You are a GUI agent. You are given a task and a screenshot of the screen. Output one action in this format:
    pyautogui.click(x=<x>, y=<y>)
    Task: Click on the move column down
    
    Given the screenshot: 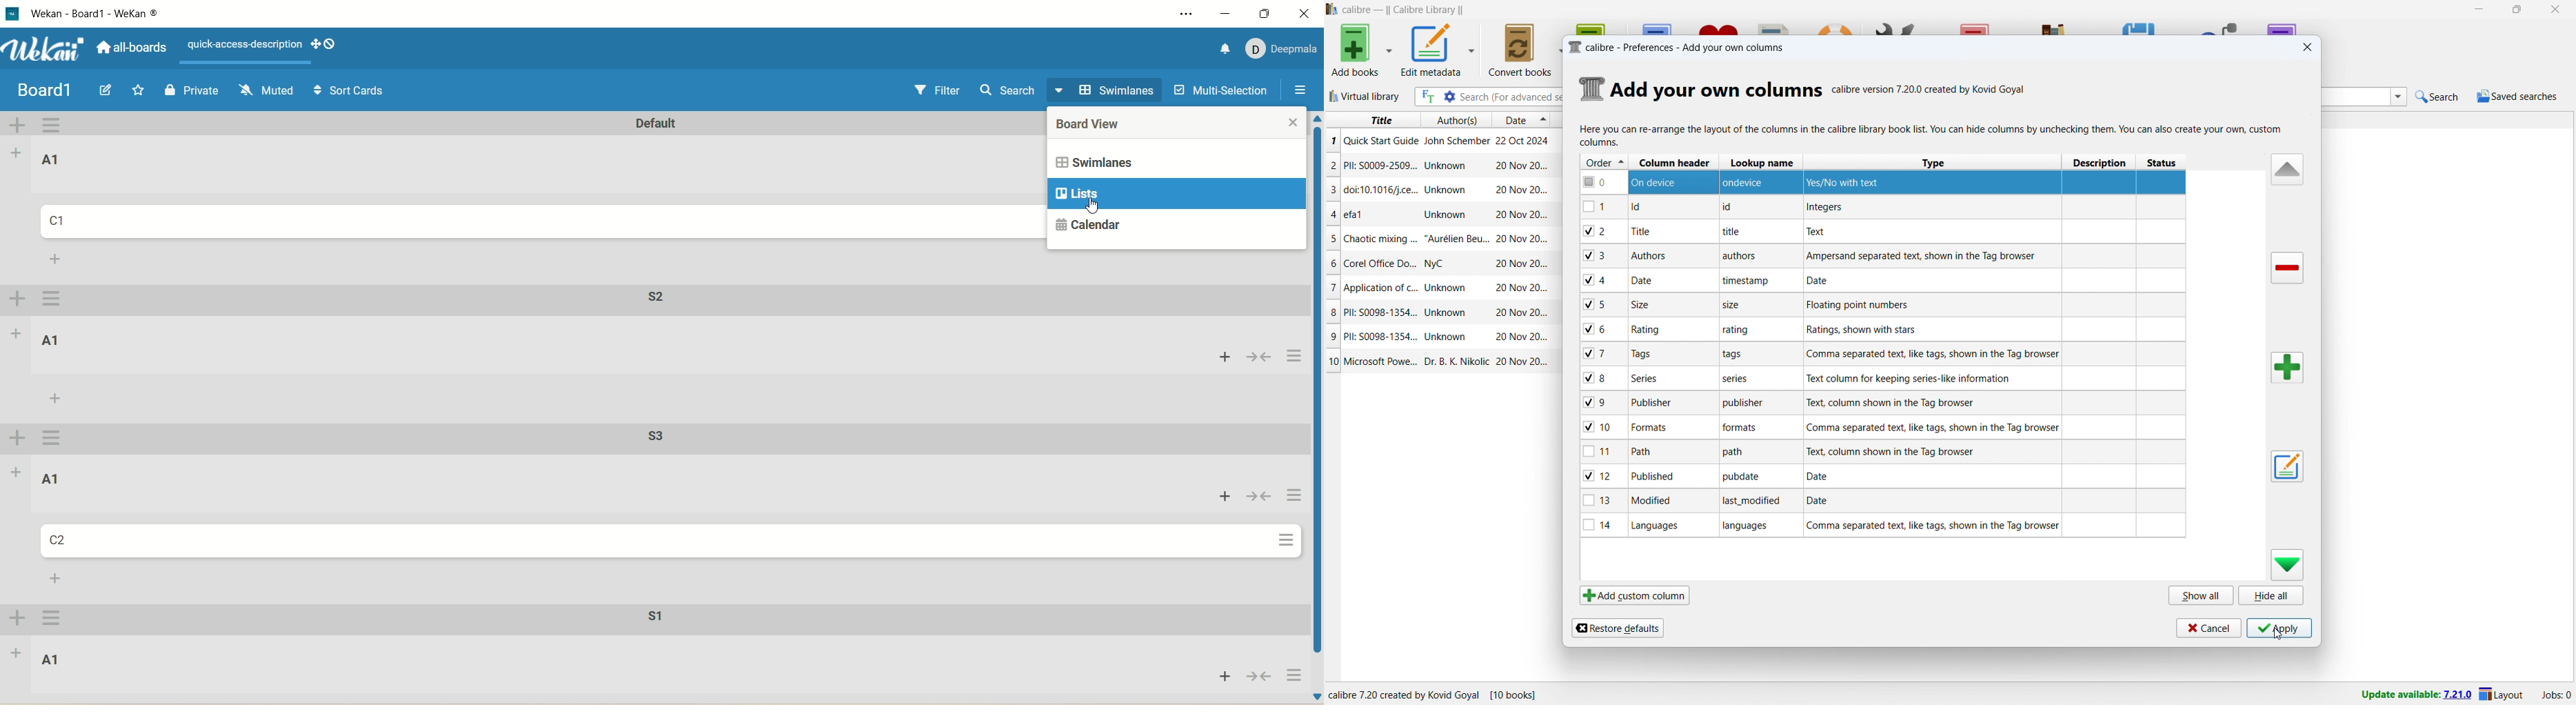 What is the action you would take?
    pyautogui.click(x=2288, y=565)
    